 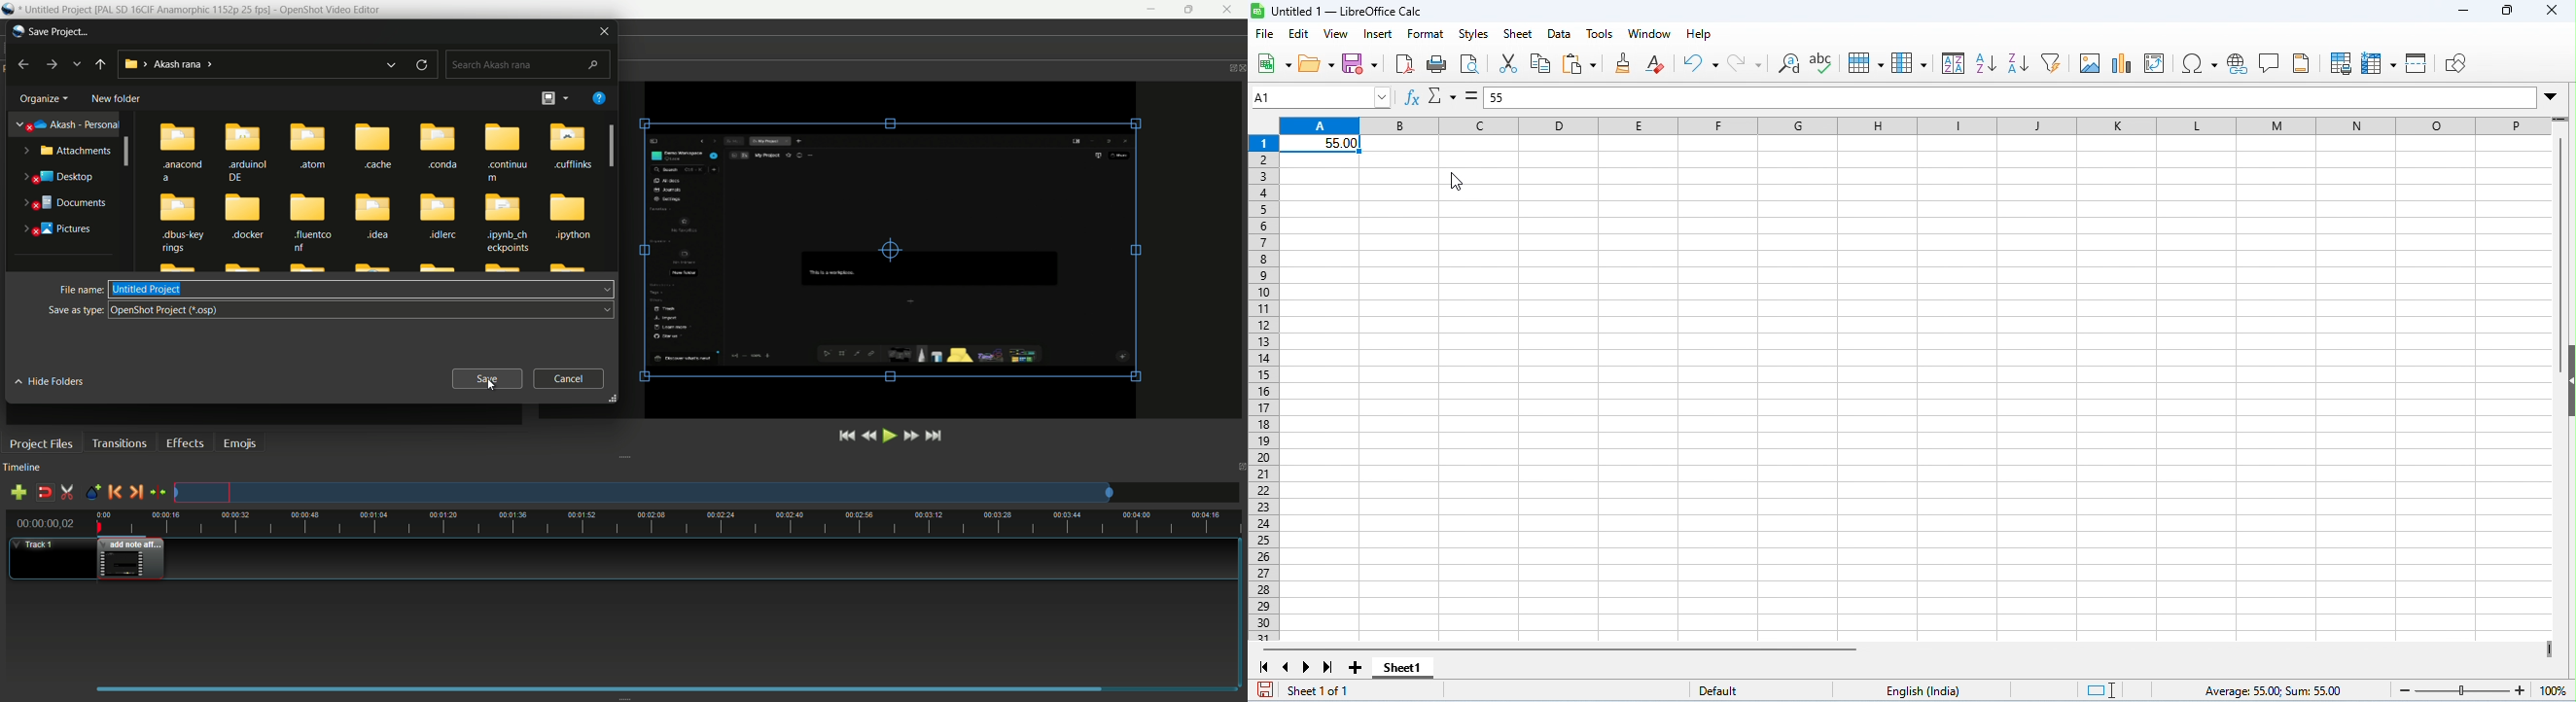 I want to click on sort ascending, so click(x=1986, y=63).